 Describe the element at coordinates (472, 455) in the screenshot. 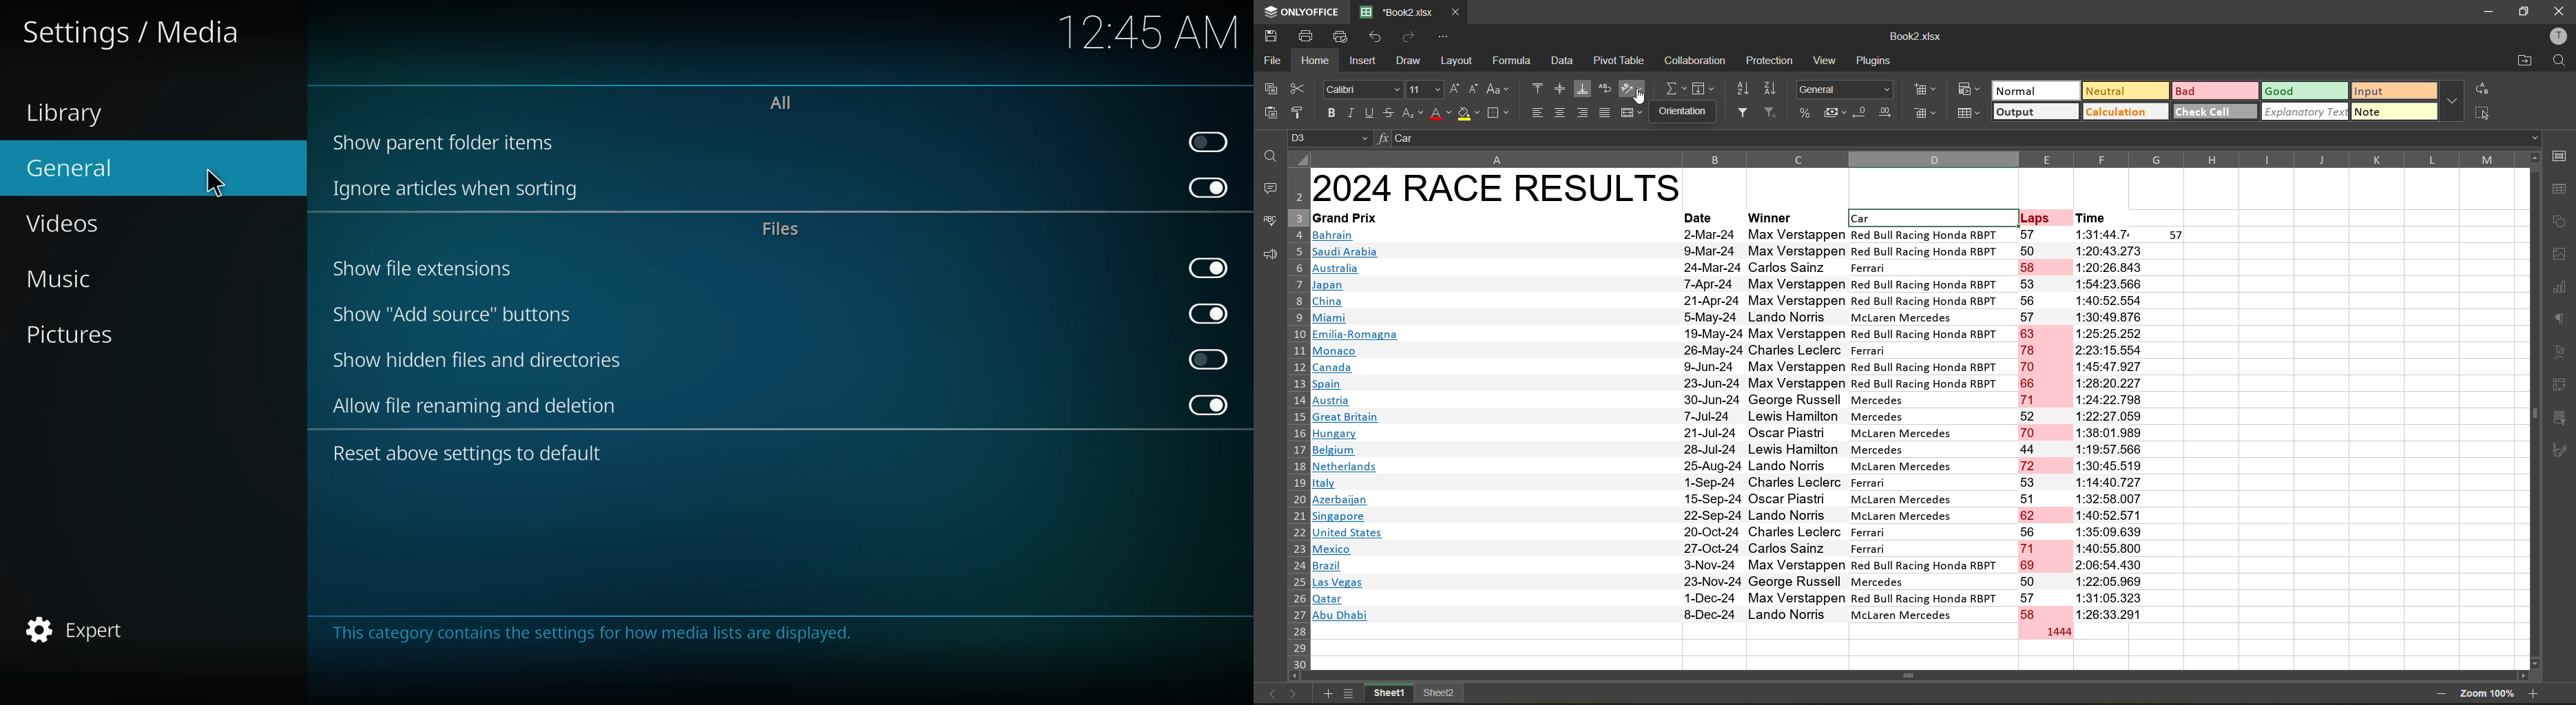

I see `reset above settings to default` at that location.